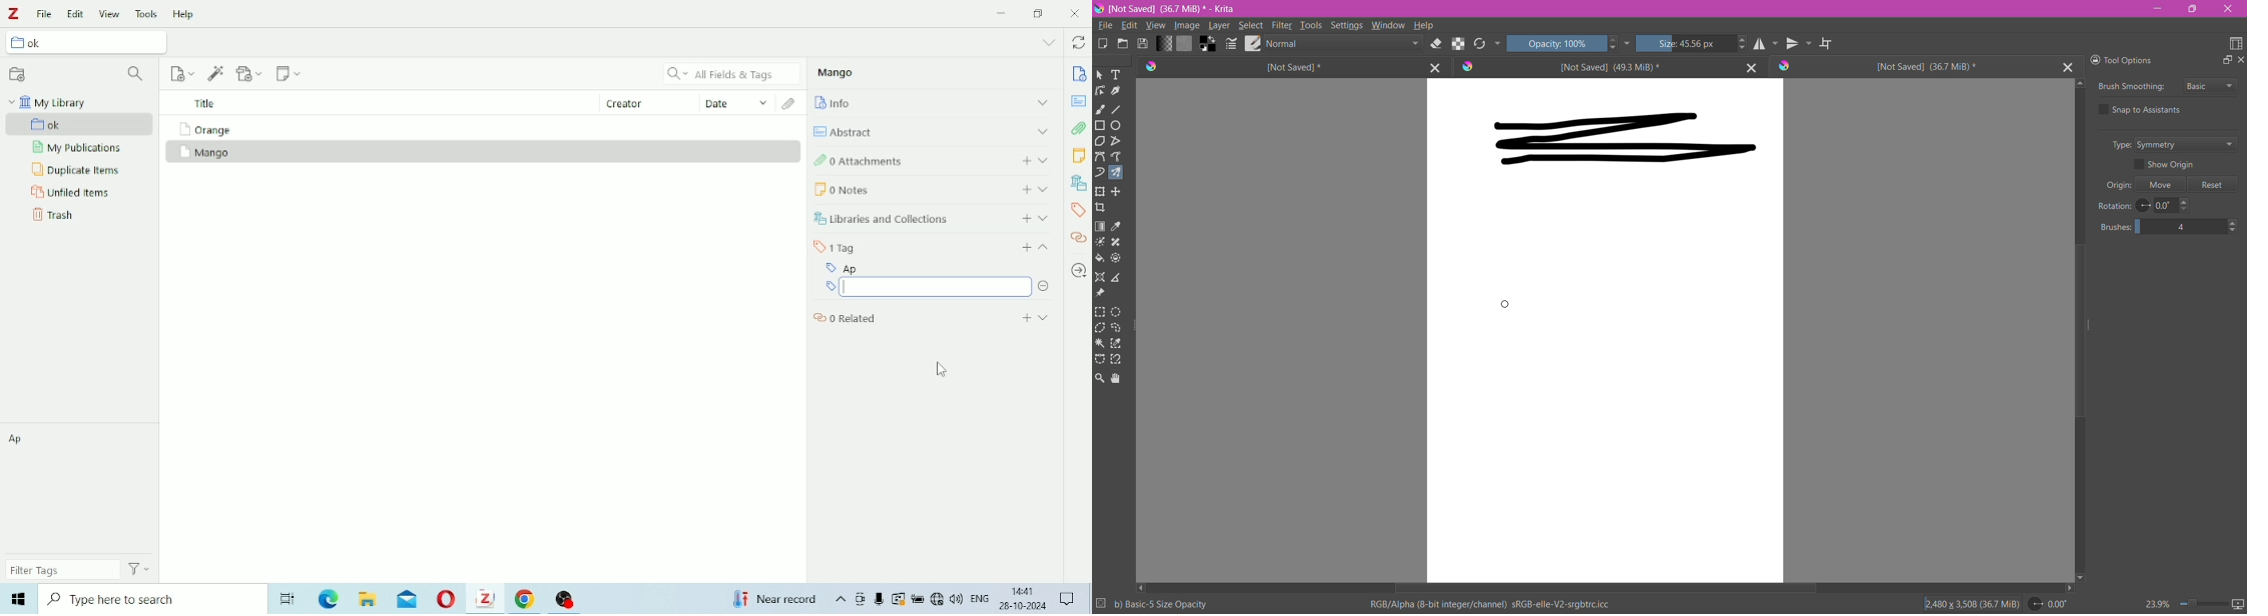 The image size is (2268, 616). I want to click on Add Item (s) by Identifier, so click(216, 73).